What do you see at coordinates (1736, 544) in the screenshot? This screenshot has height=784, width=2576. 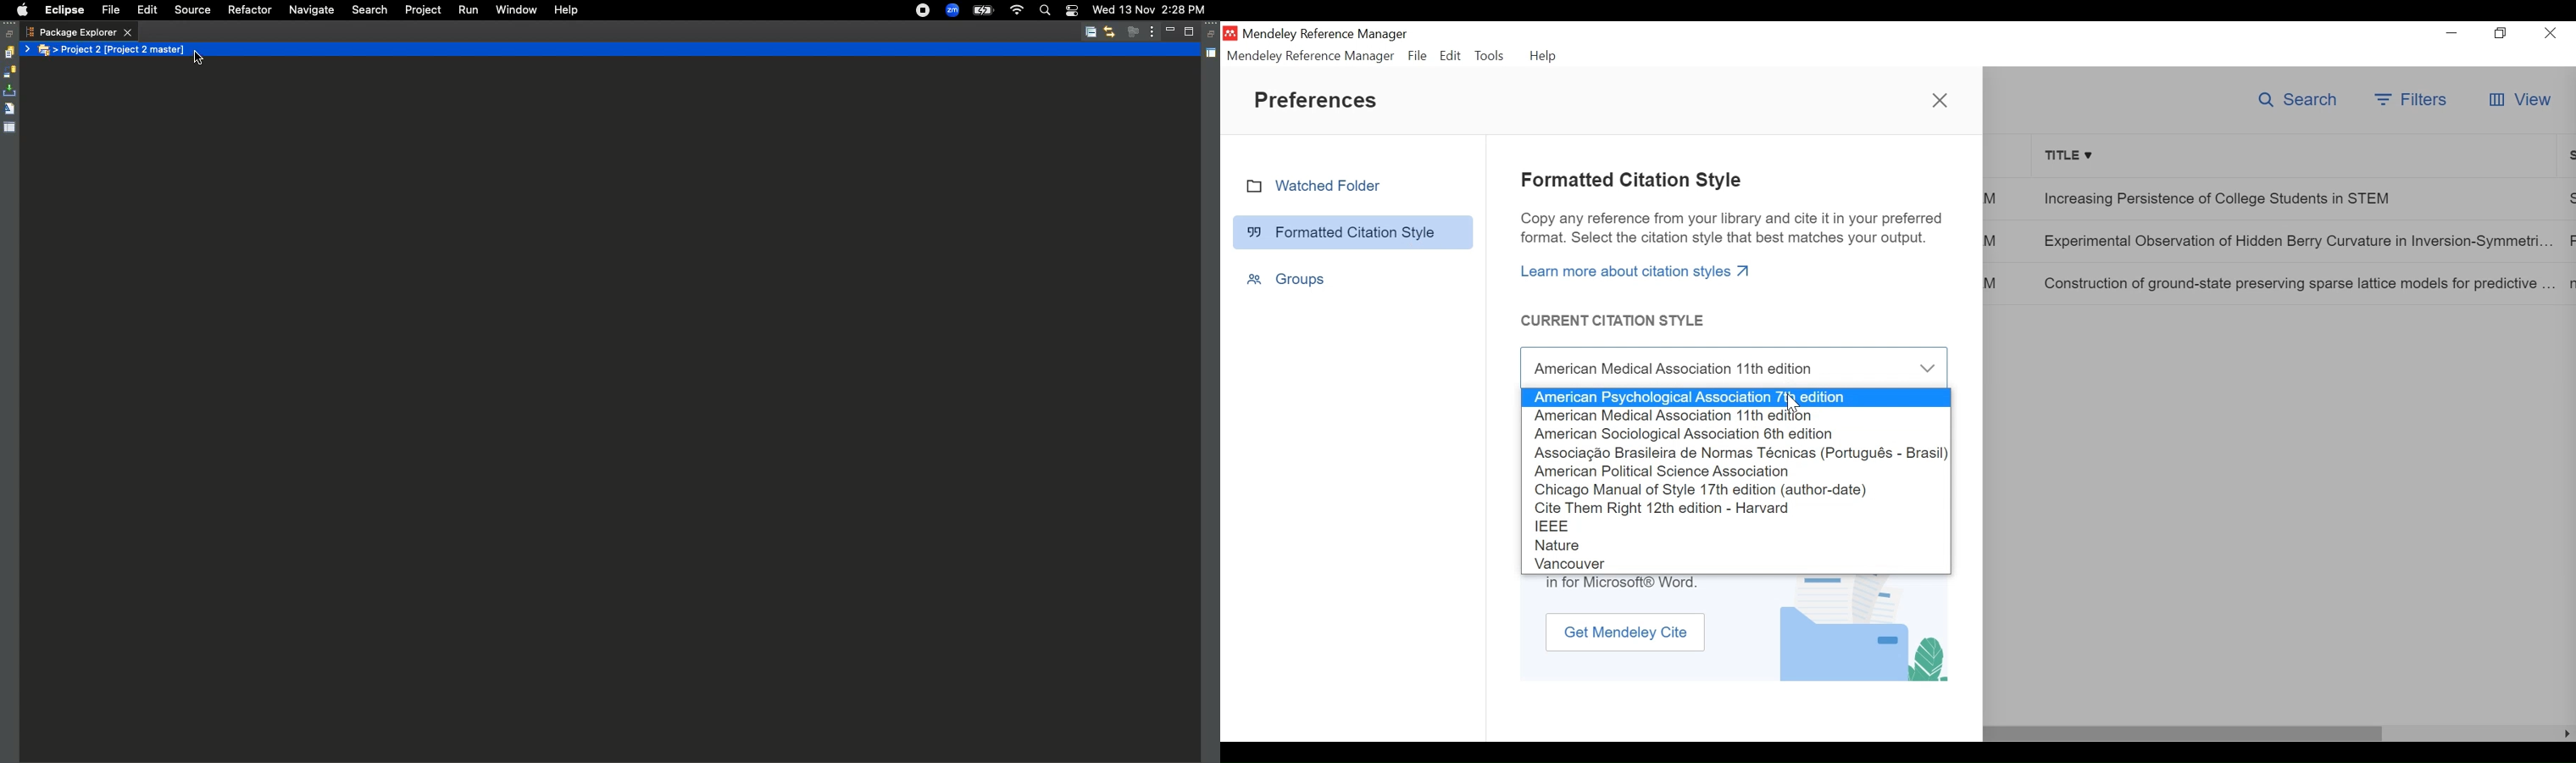 I see `Nature` at bounding box center [1736, 544].